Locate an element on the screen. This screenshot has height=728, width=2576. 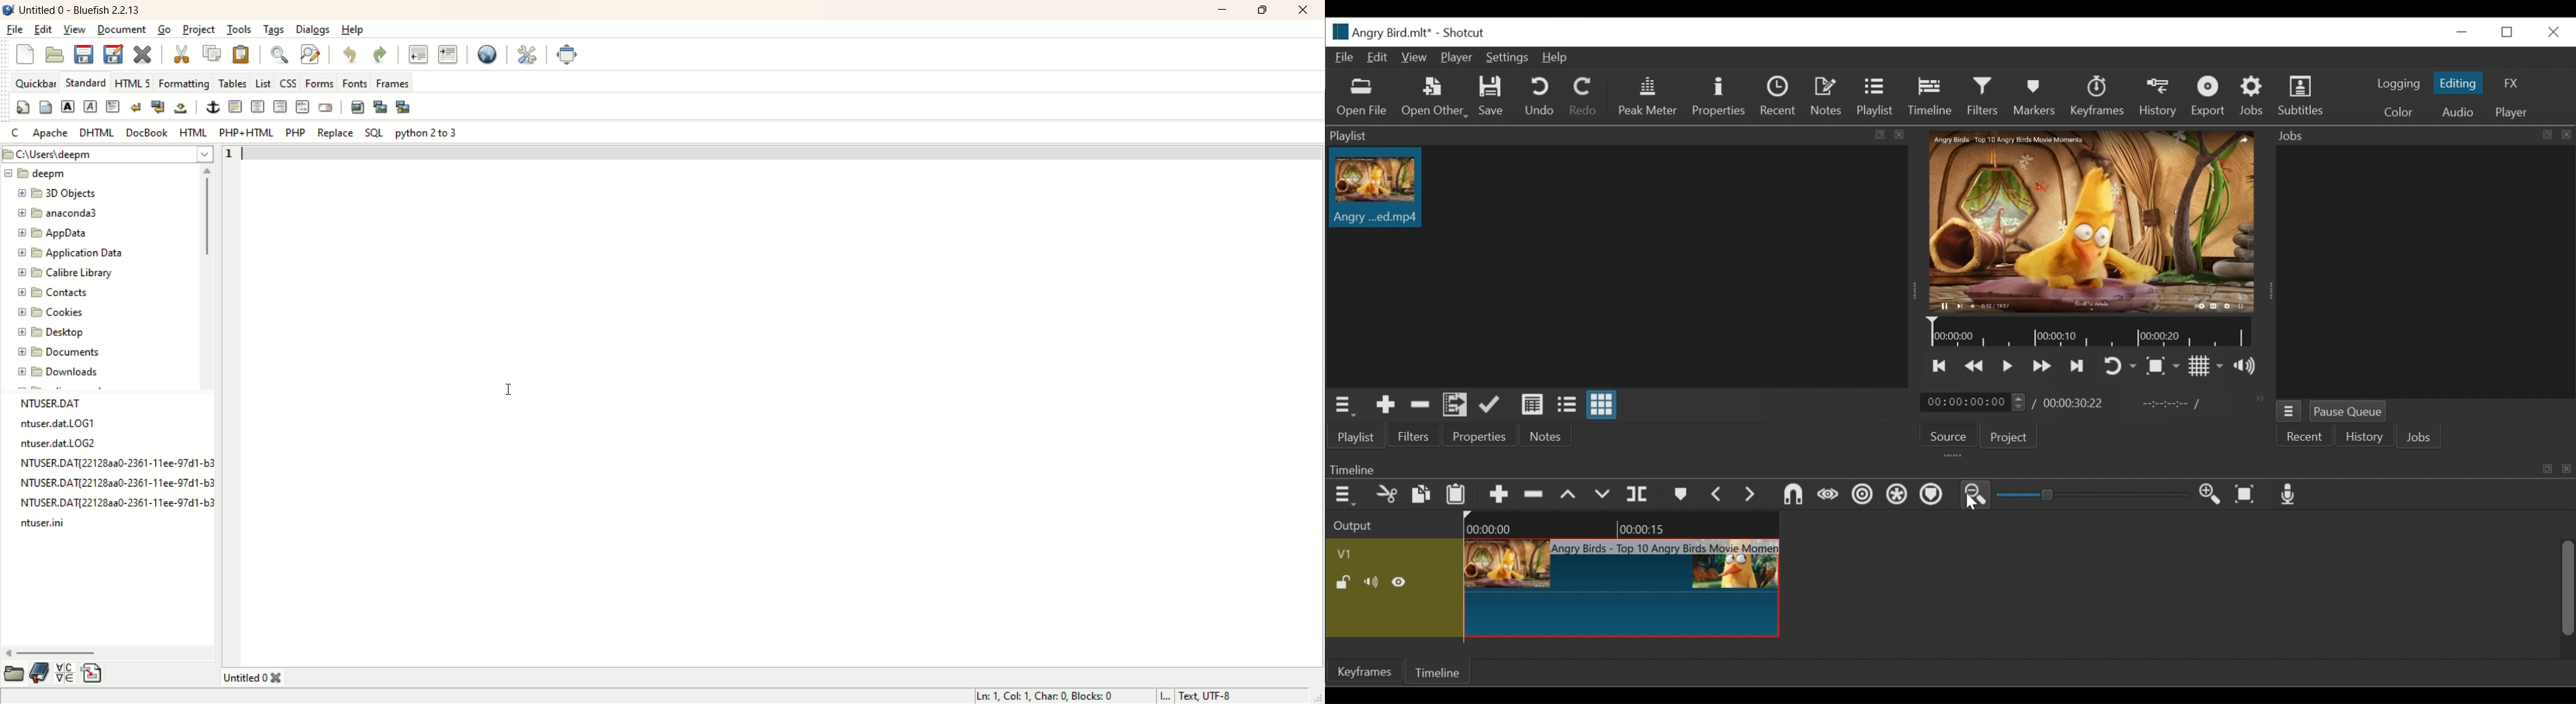
C is located at coordinates (17, 133).